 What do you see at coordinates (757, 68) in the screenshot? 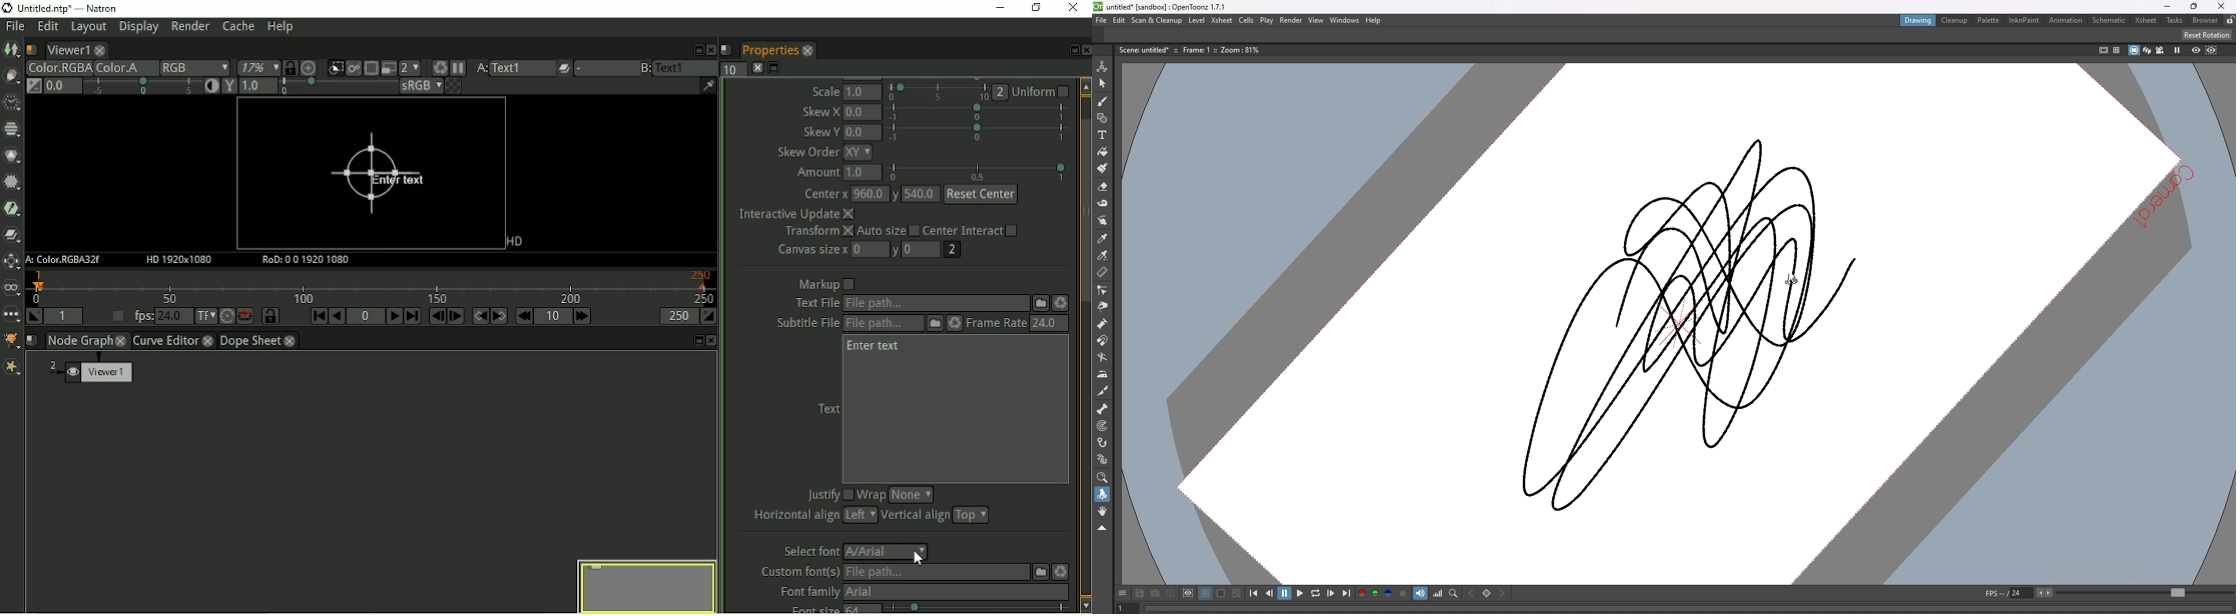
I see `Clear all panels` at bounding box center [757, 68].